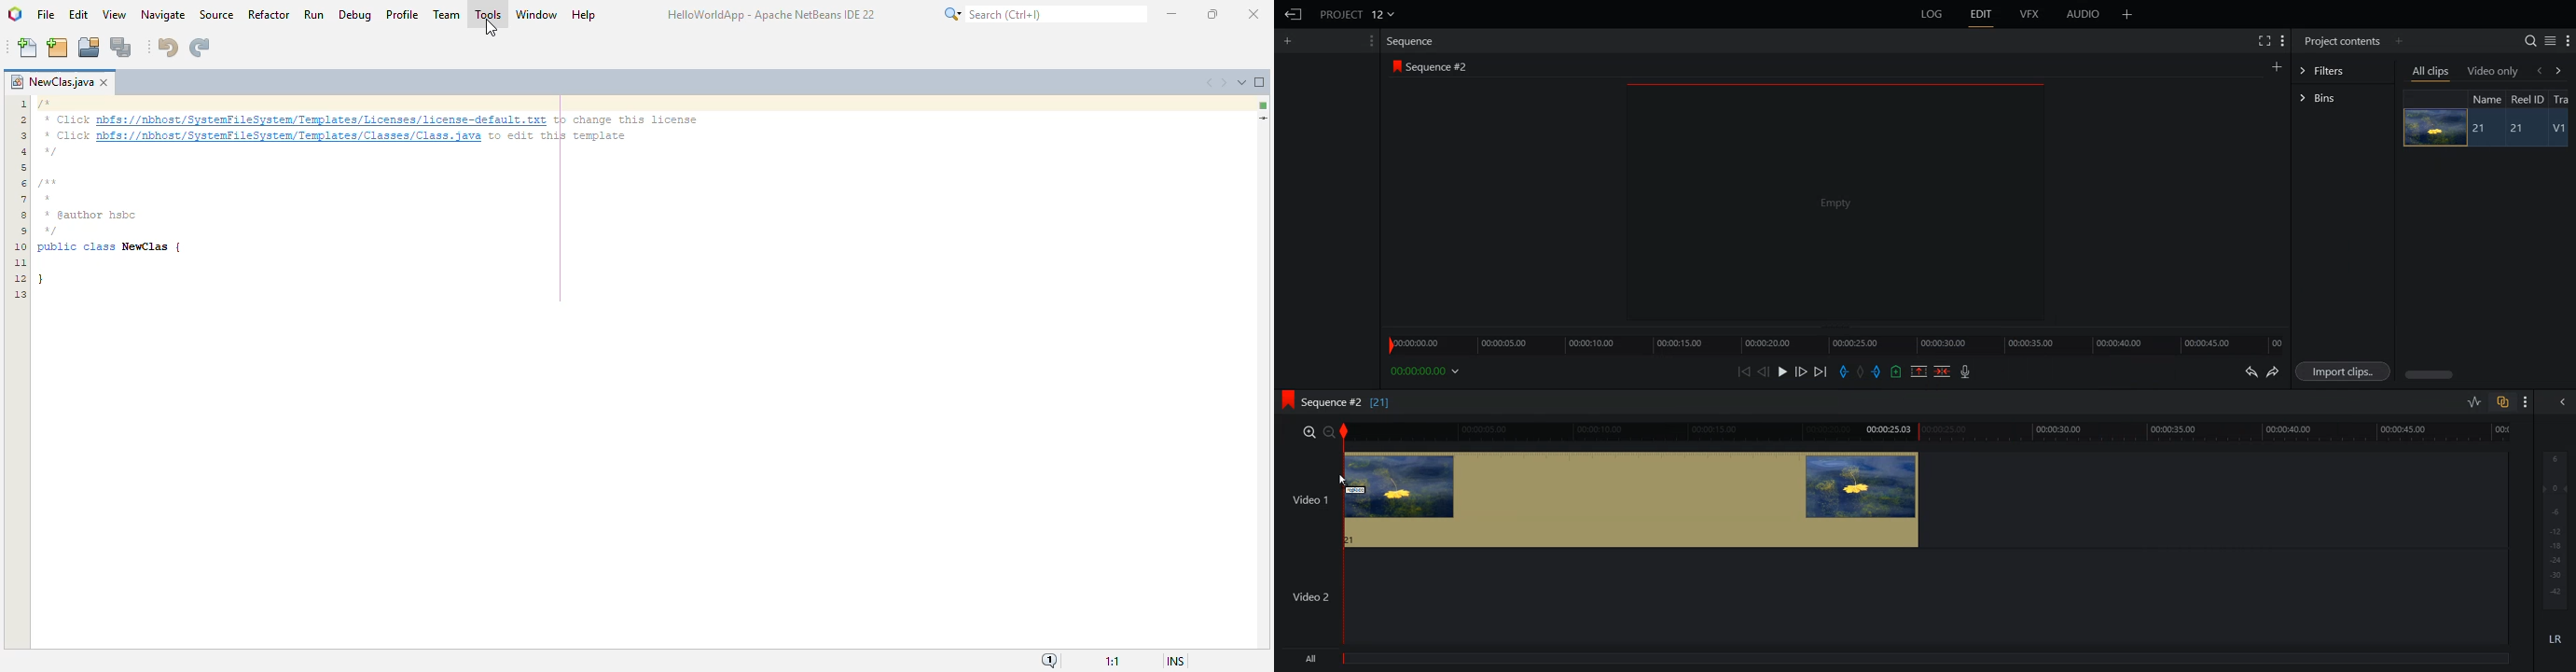  Describe the element at coordinates (1294, 15) in the screenshot. I see `Go Back` at that location.